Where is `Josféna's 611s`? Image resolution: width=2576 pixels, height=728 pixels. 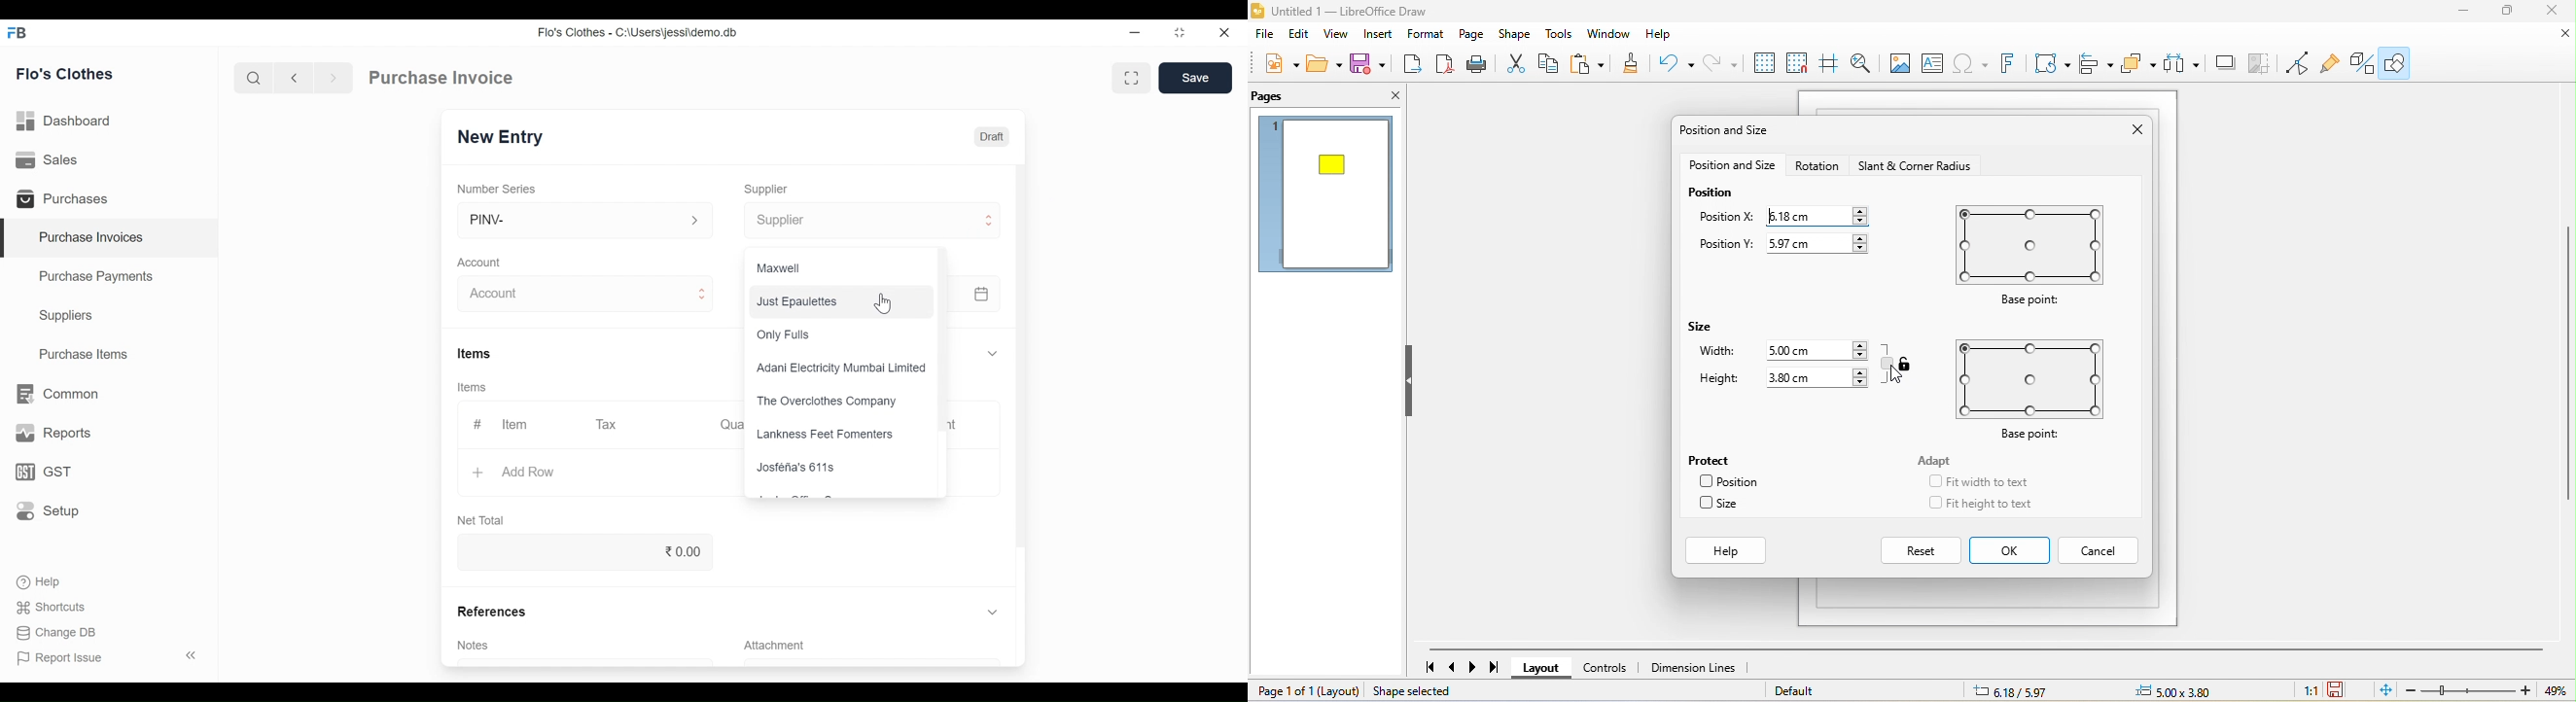 Josféna's 611s is located at coordinates (796, 466).